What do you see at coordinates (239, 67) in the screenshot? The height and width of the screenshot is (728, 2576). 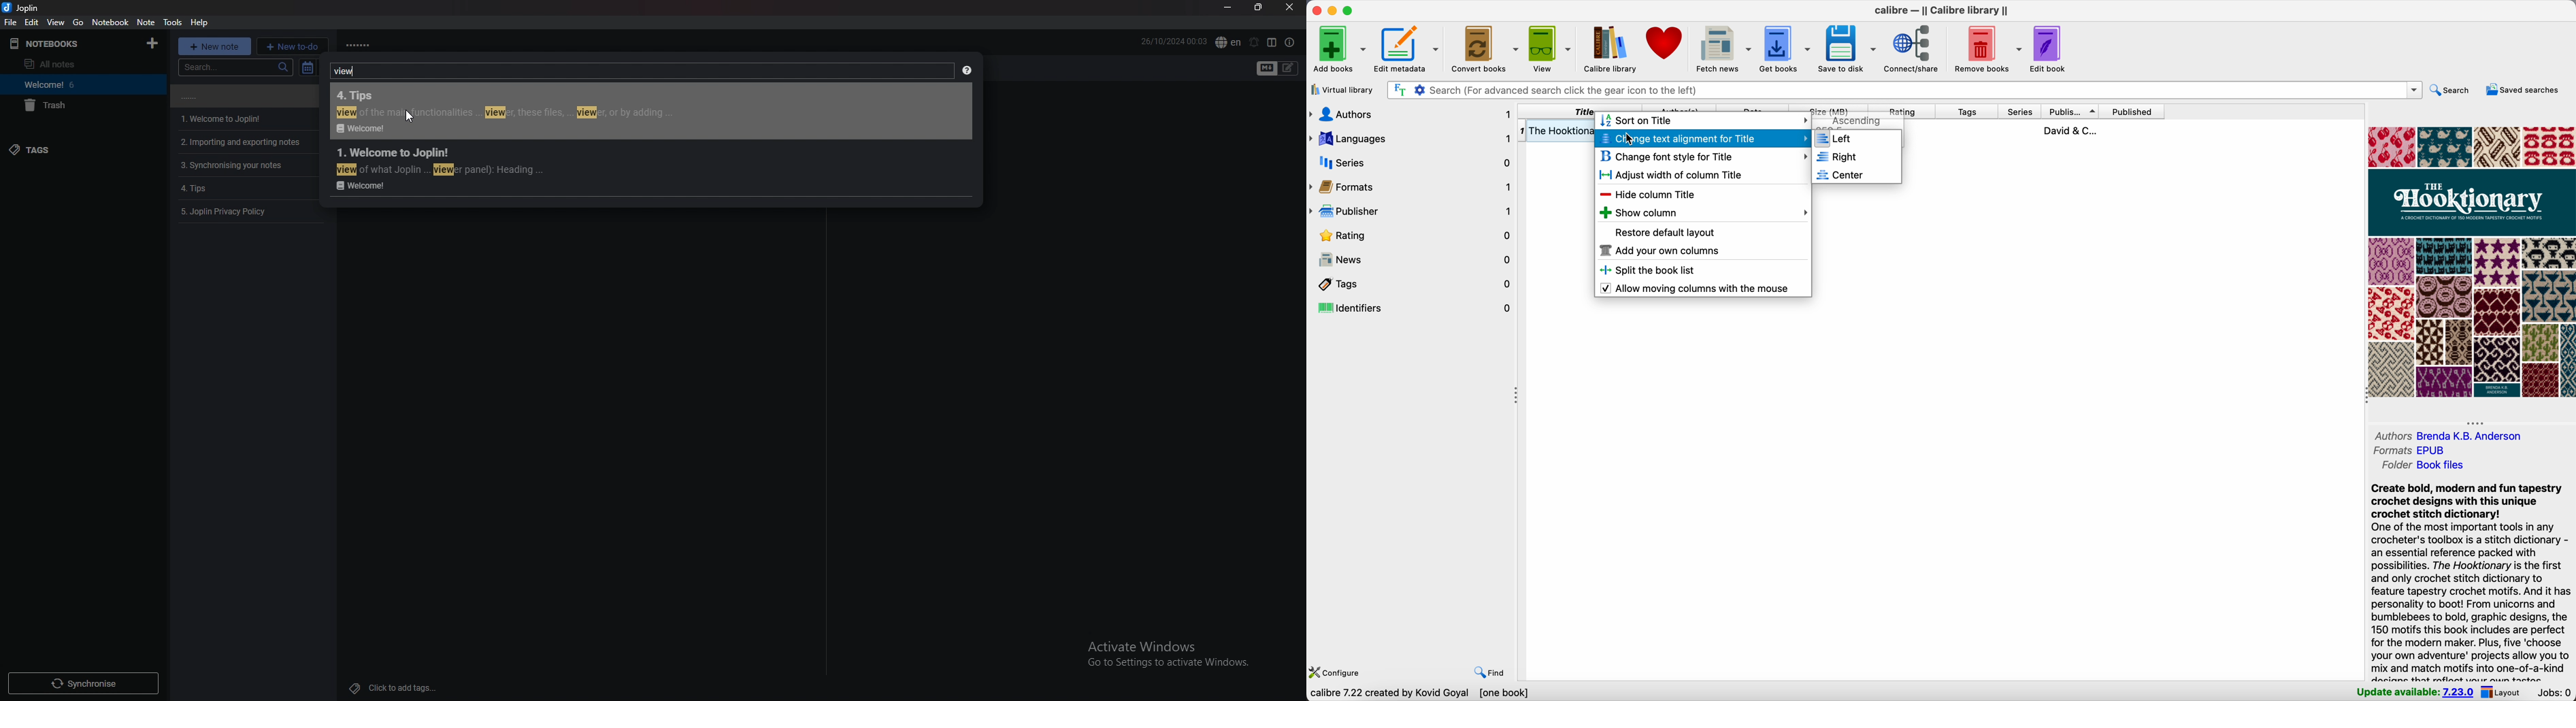 I see `search bar` at bounding box center [239, 67].